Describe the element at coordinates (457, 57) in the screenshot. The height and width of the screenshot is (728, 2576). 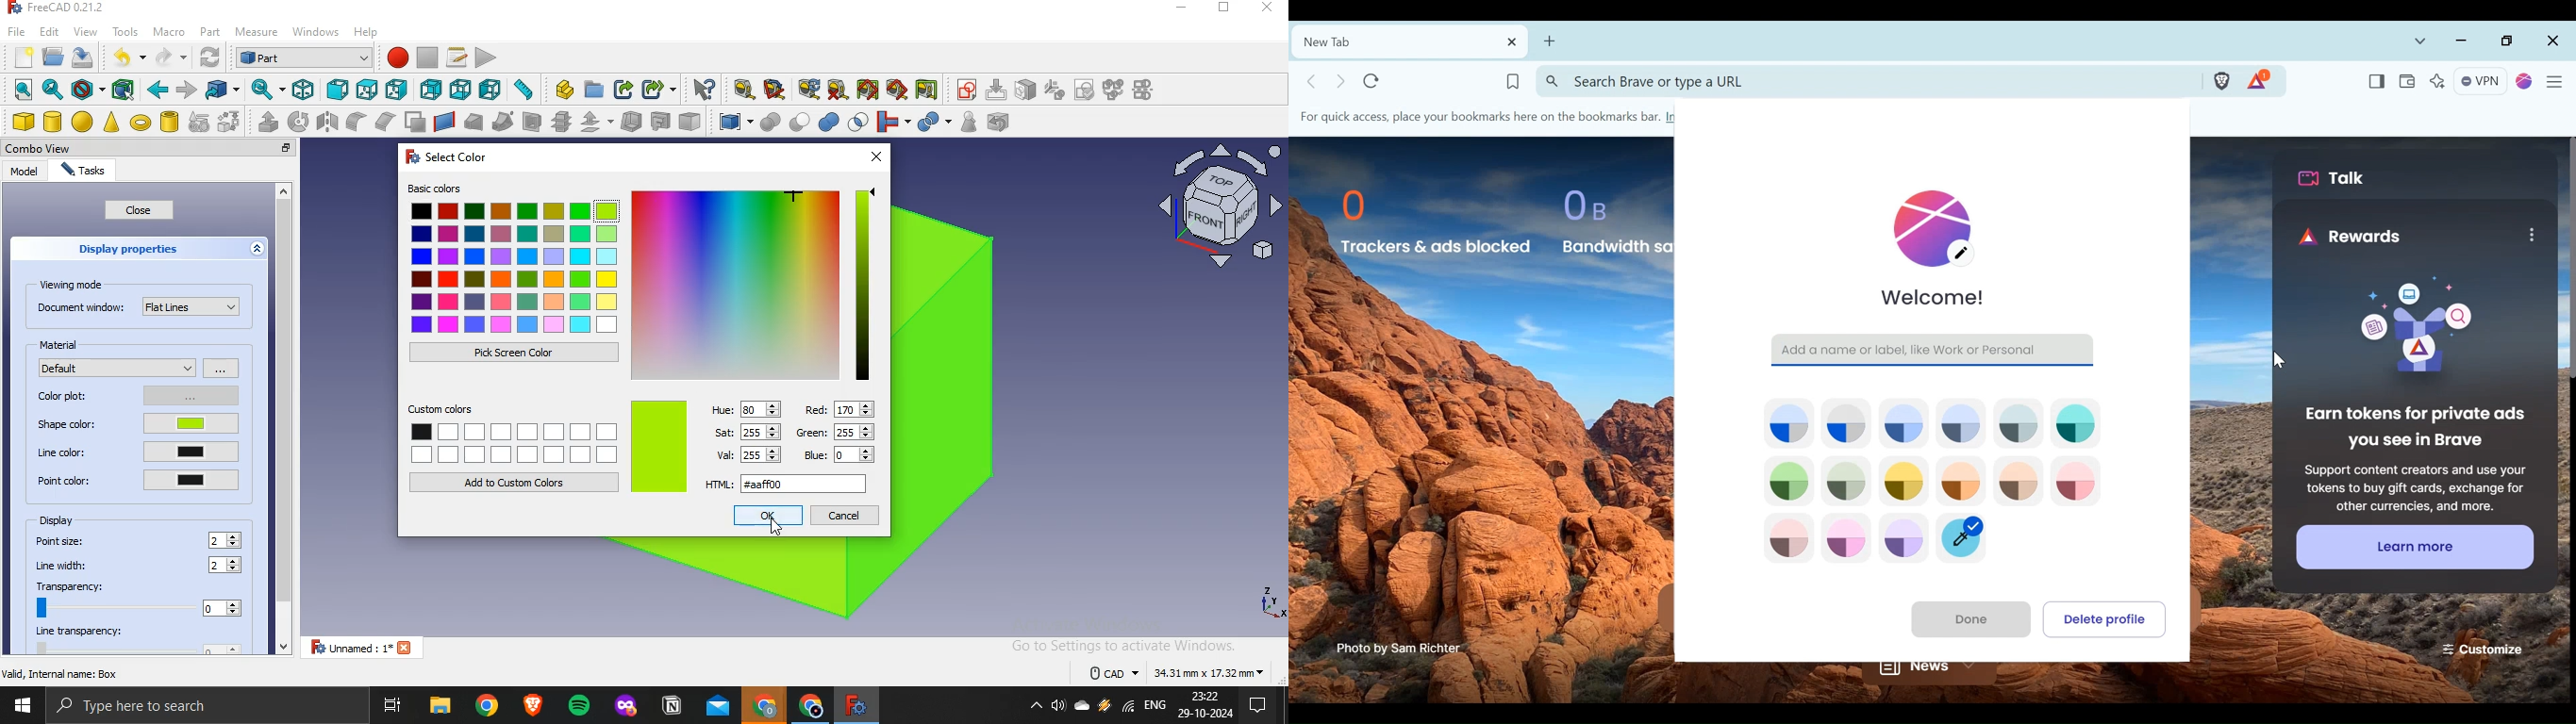
I see `macros` at that location.